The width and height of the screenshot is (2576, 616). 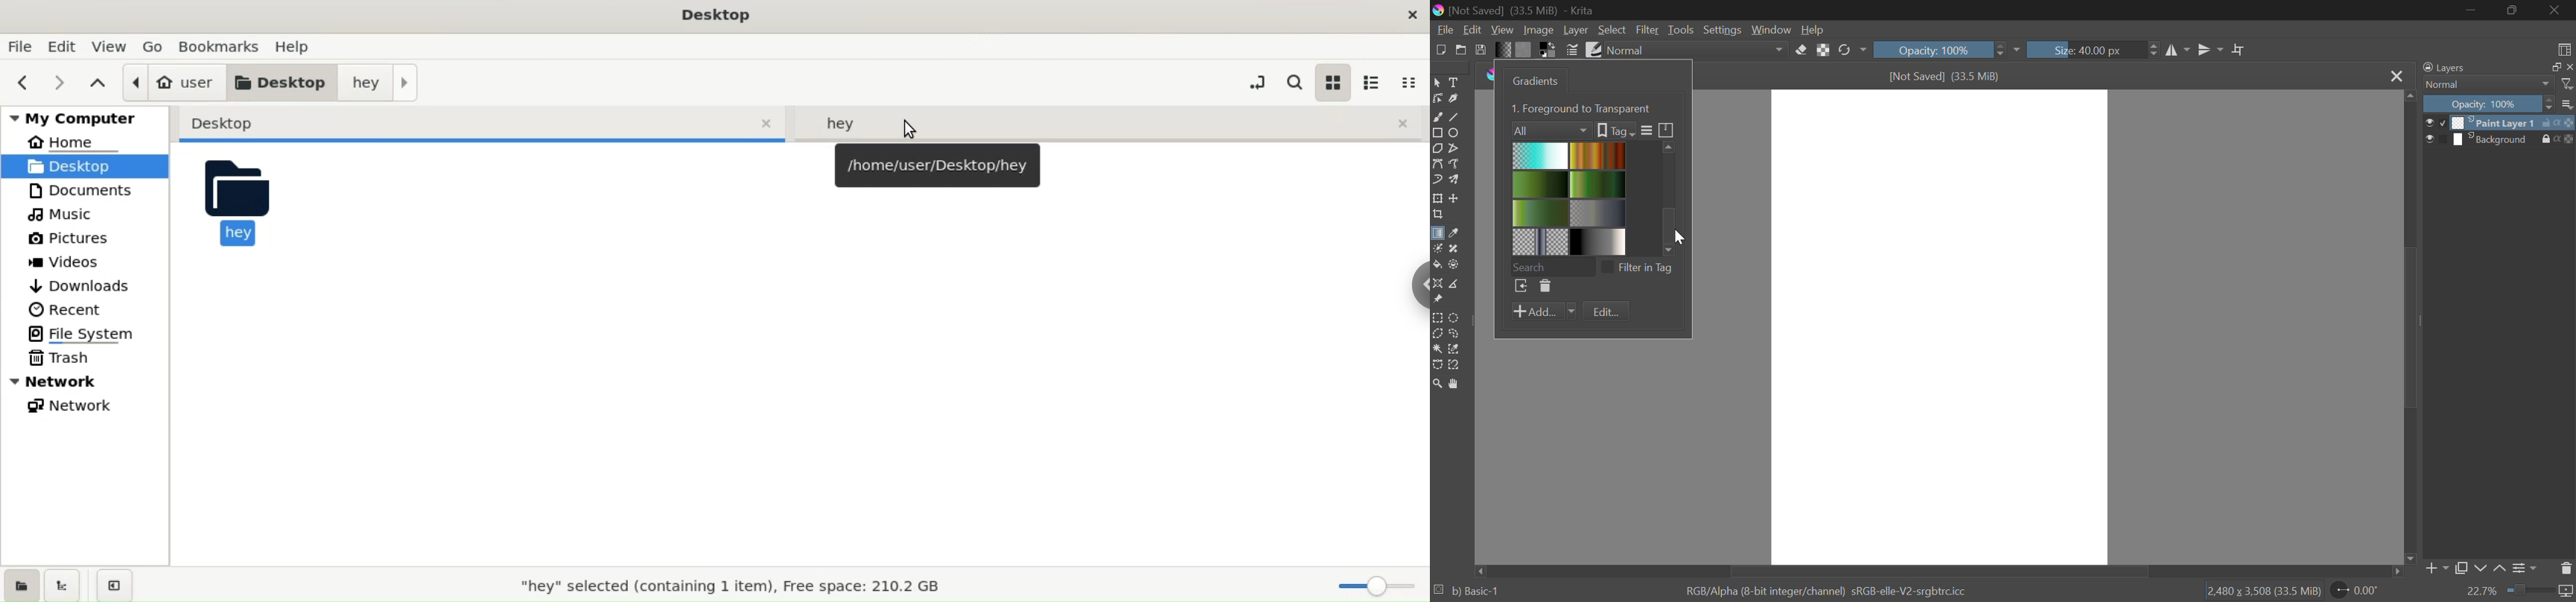 I want to click on lock, so click(x=2549, y=139).